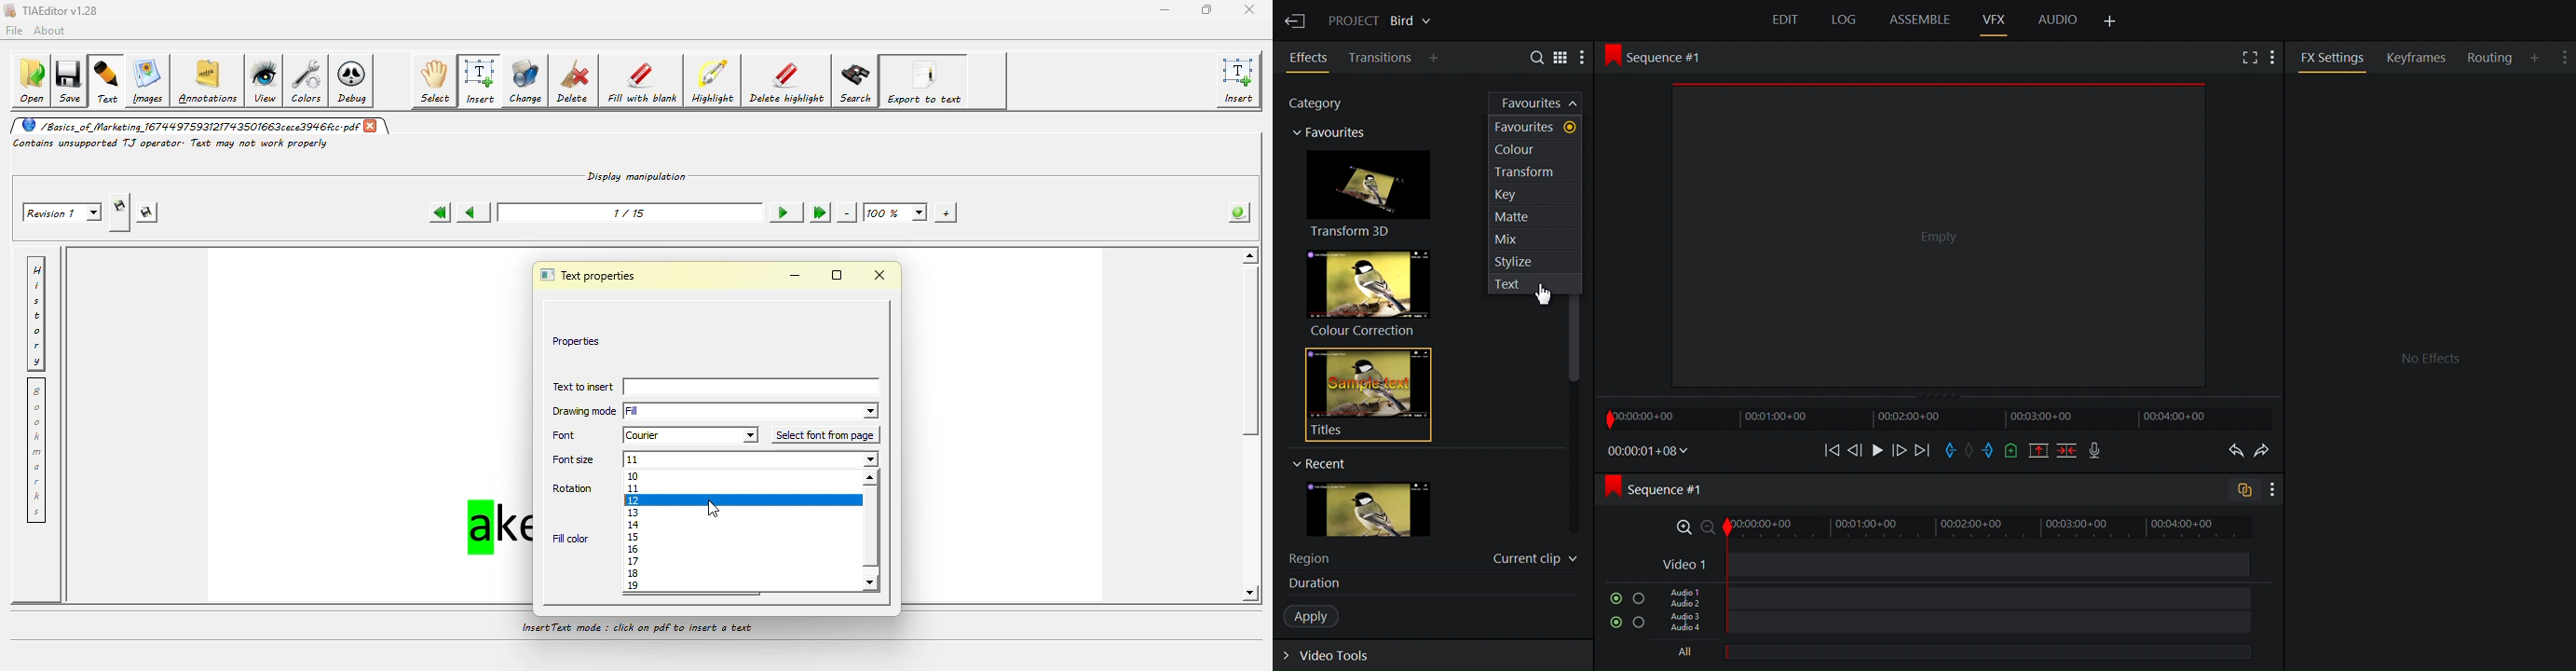 The width and height of the screenshot is (2576, 672). Describe the element at coordinates (1330, 463) in the screenshot. I see `Recent` at that location.